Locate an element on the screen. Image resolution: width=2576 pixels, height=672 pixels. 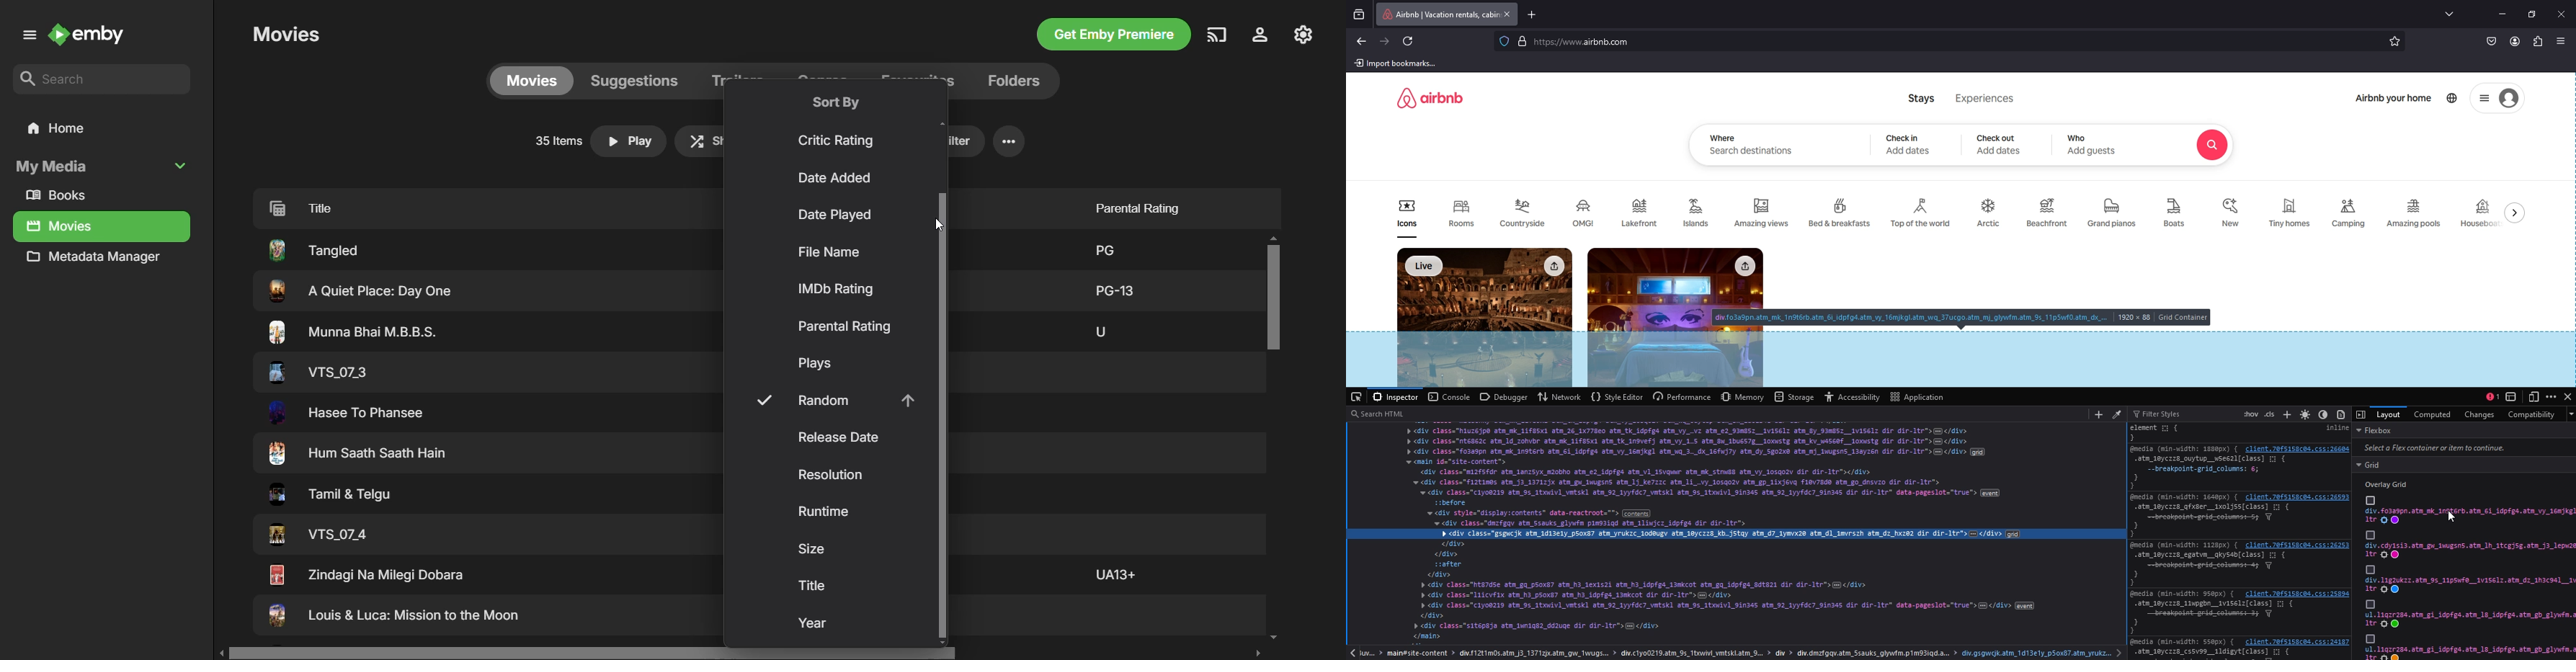
verified is located at coordinates (1524, 41).